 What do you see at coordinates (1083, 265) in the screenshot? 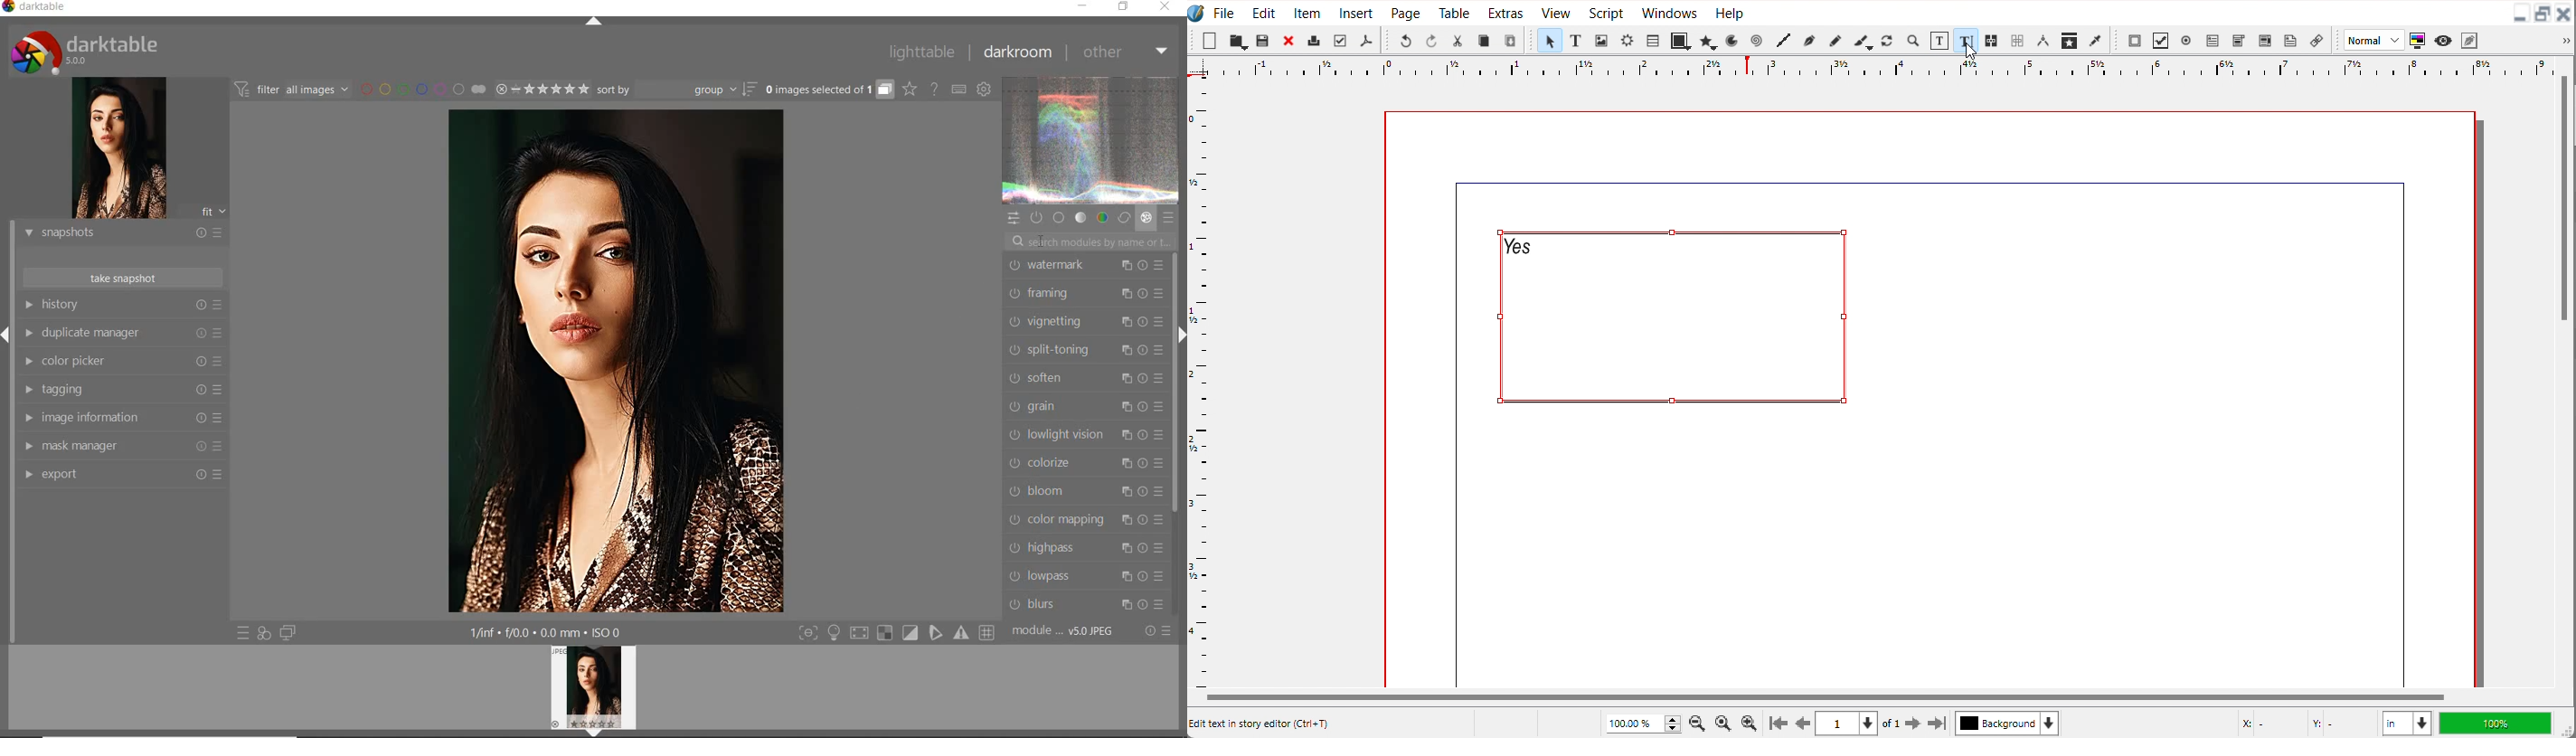
I see `WATERMARK` at bounding box center [1083, 265].